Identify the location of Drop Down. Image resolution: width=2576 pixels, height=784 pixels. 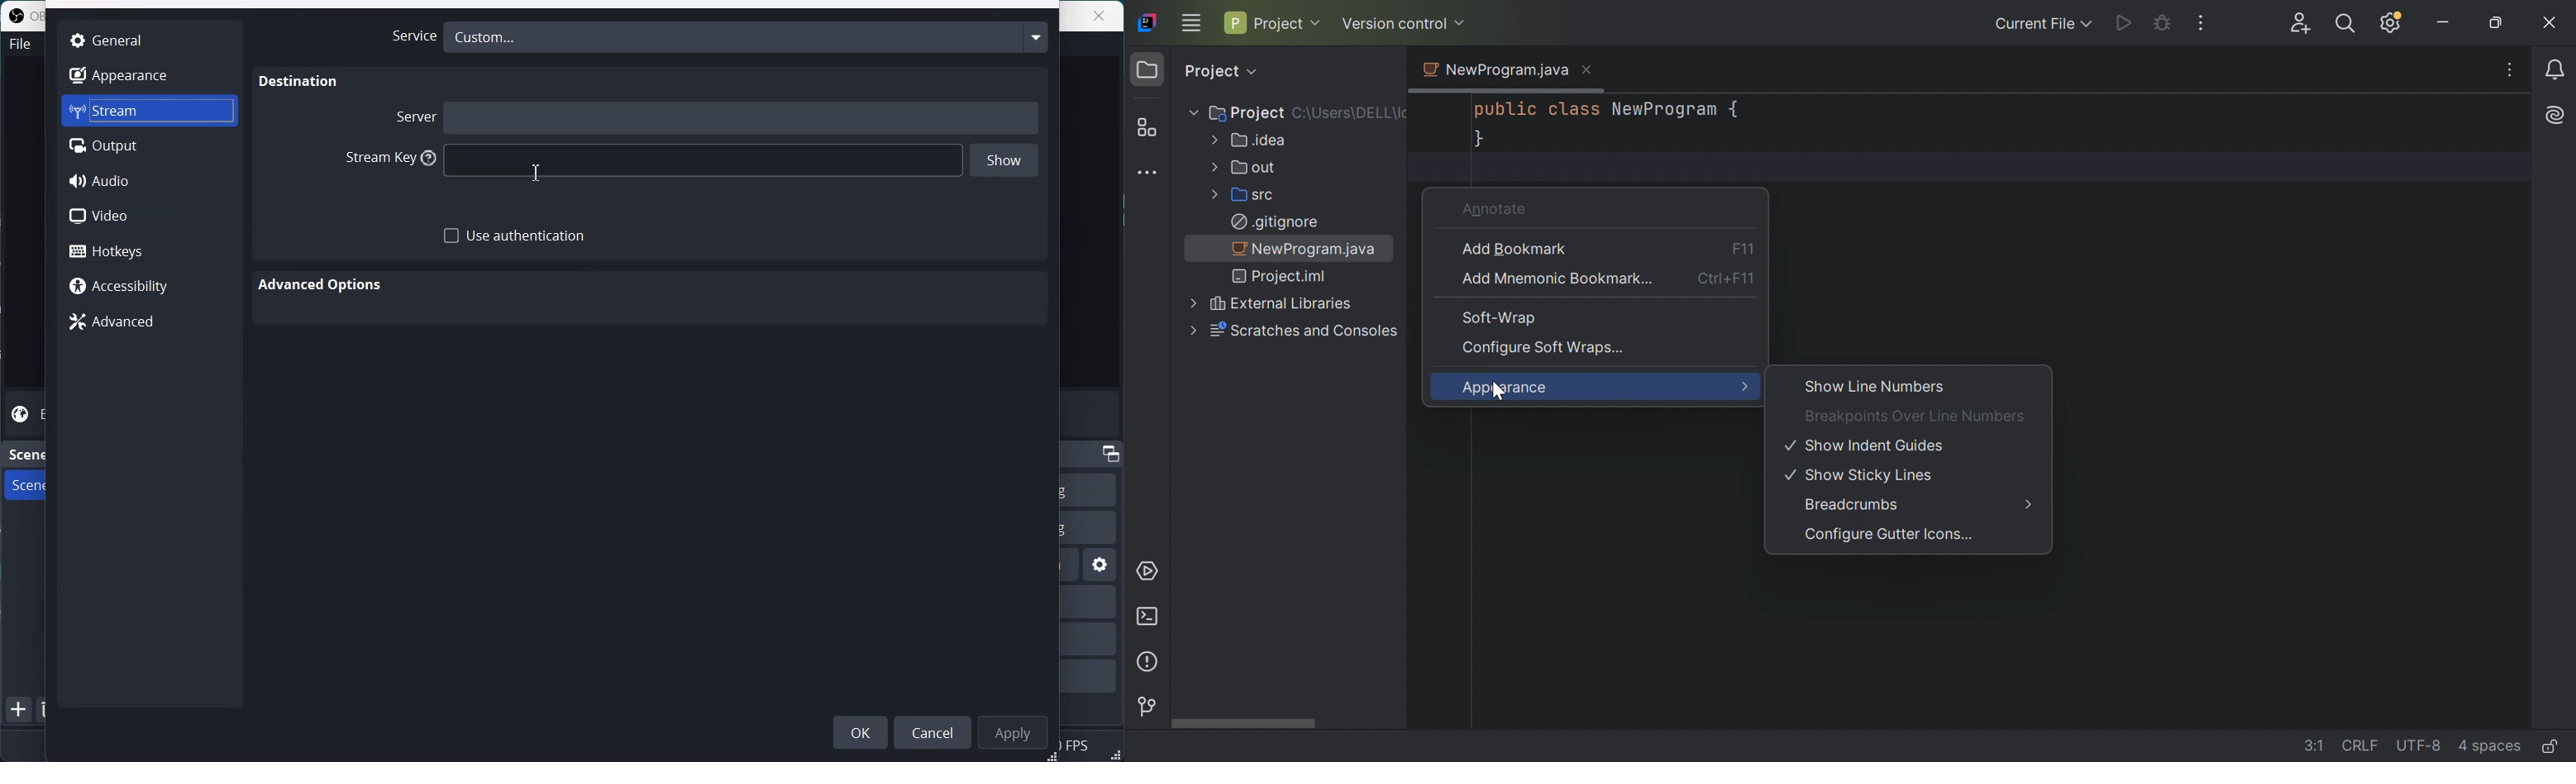
(2089, 24).